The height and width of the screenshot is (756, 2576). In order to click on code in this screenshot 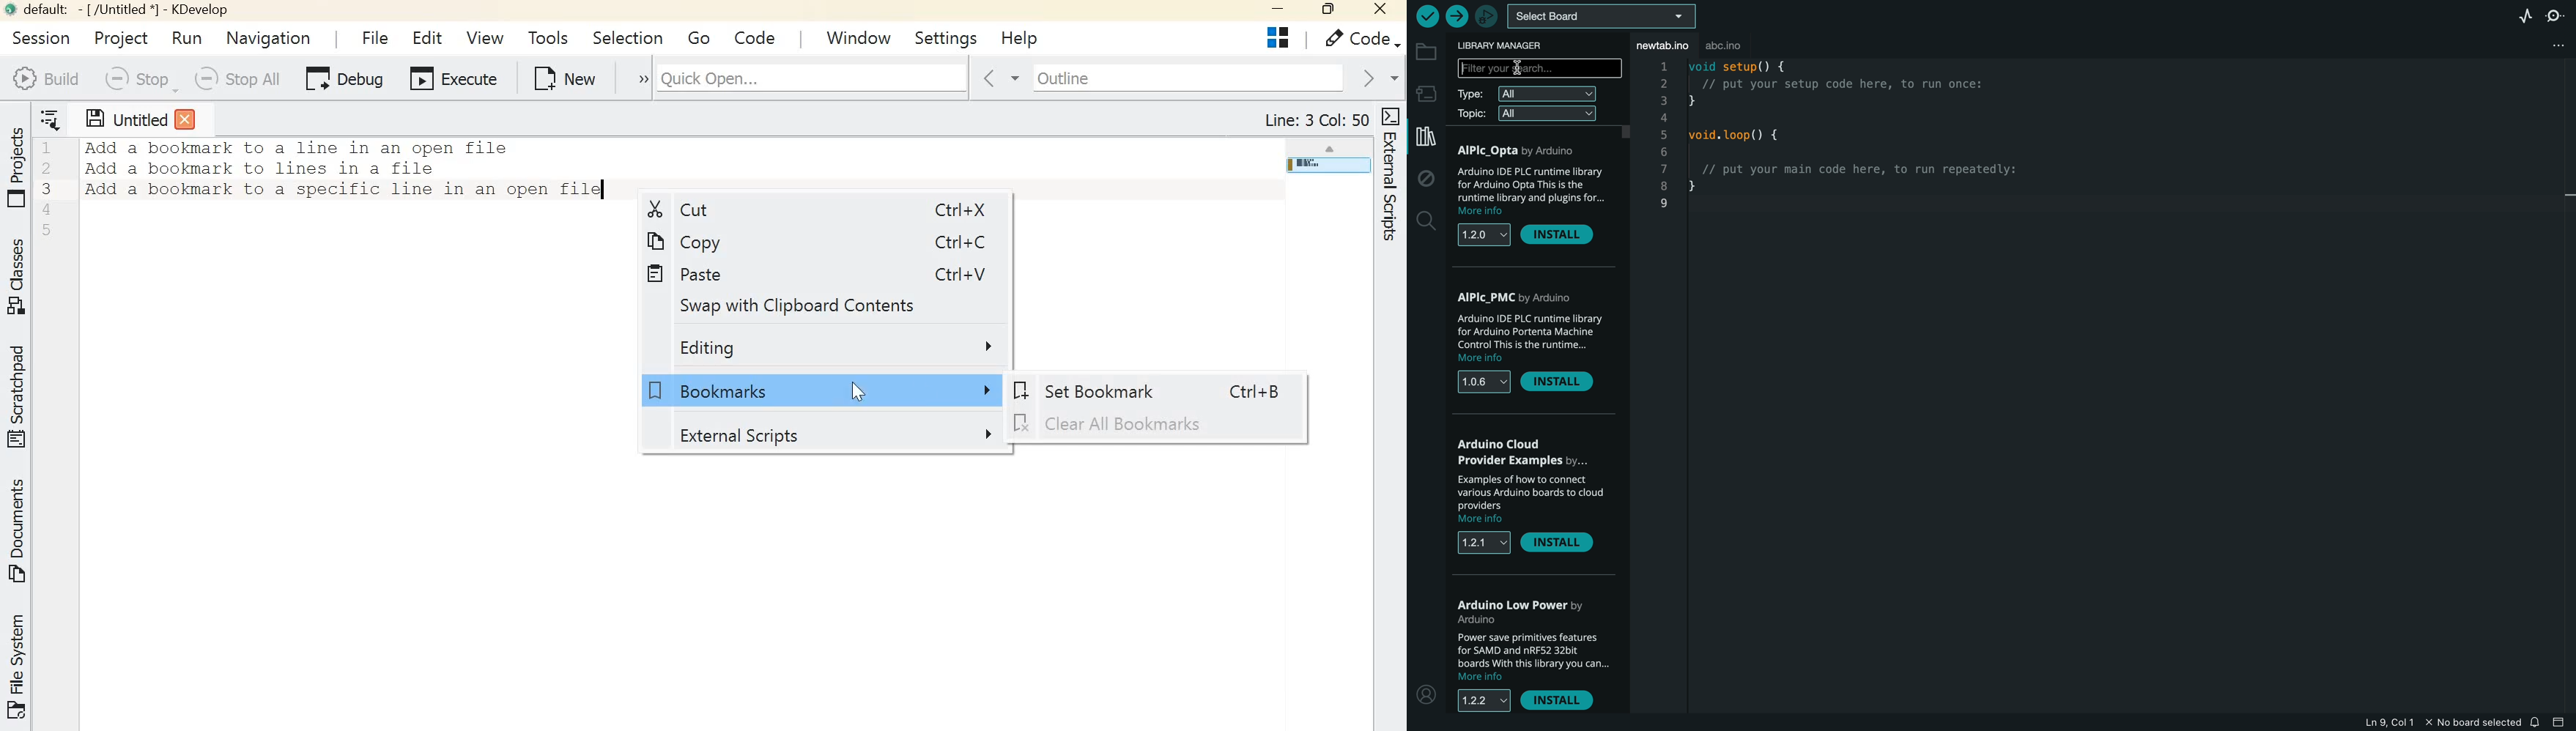, I will do `click(1882, 150)`.